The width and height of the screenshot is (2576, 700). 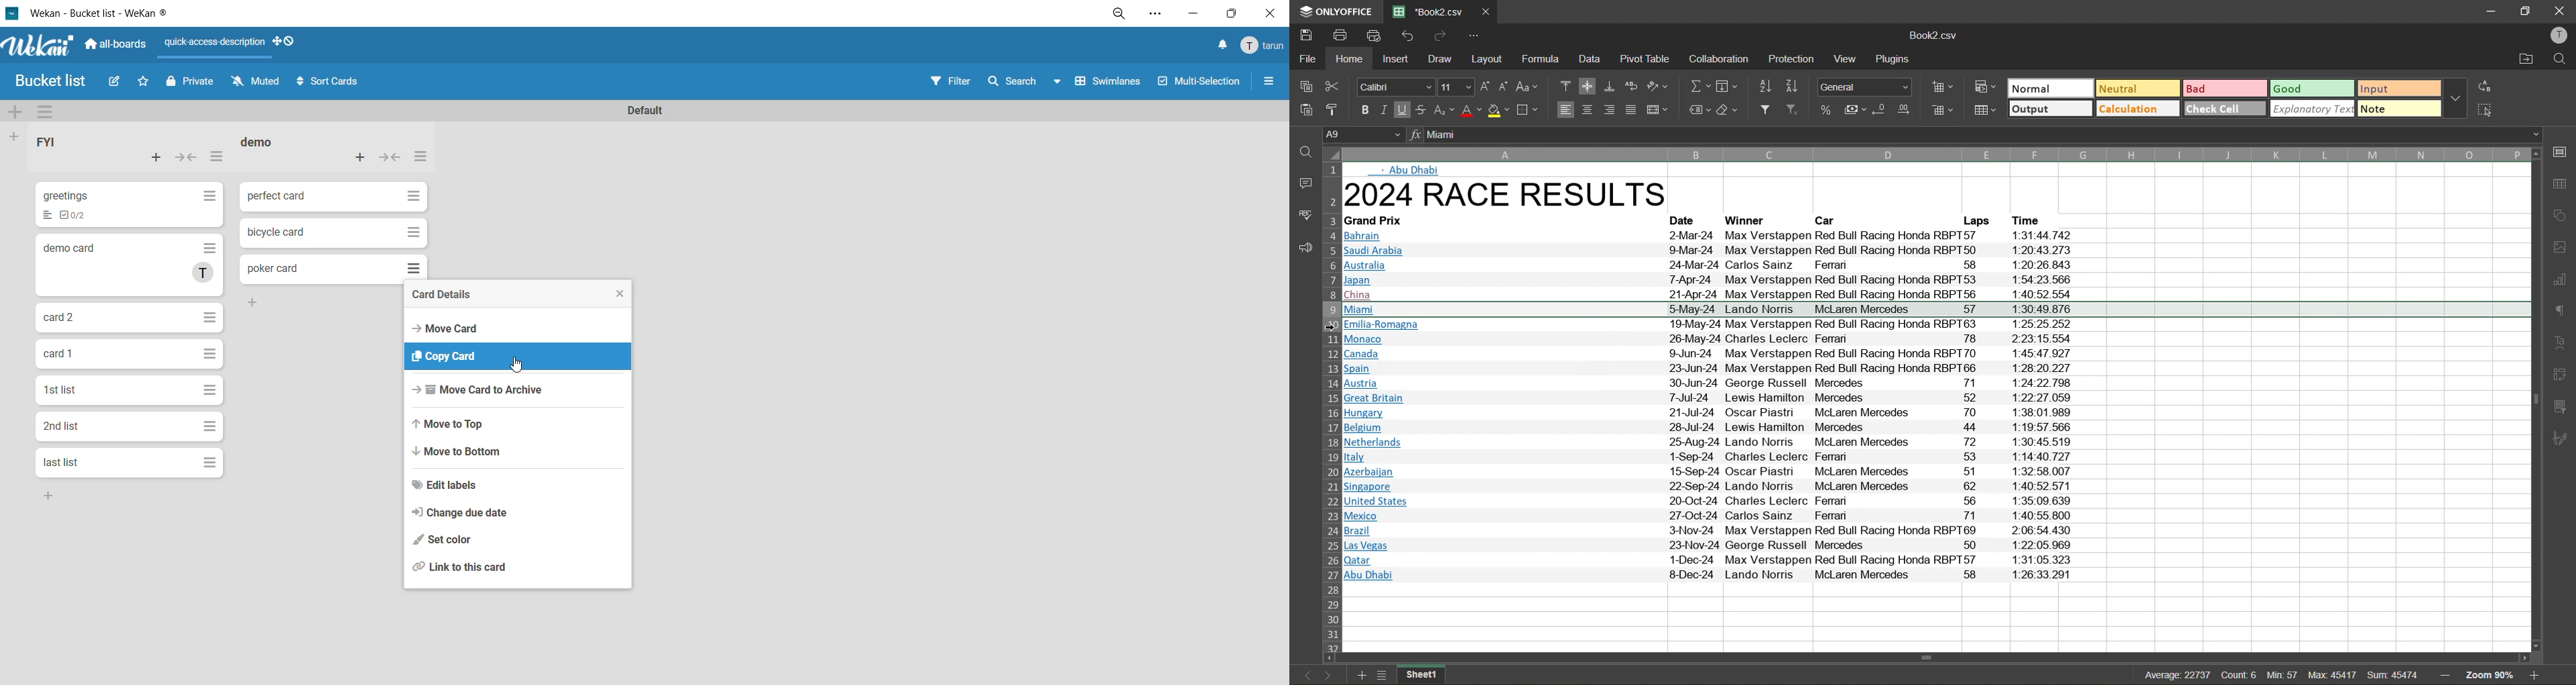 What do you see at coordinates (2565, 377) in the screenshot?
I see `pivot table` at bounding box center [2565, 377].